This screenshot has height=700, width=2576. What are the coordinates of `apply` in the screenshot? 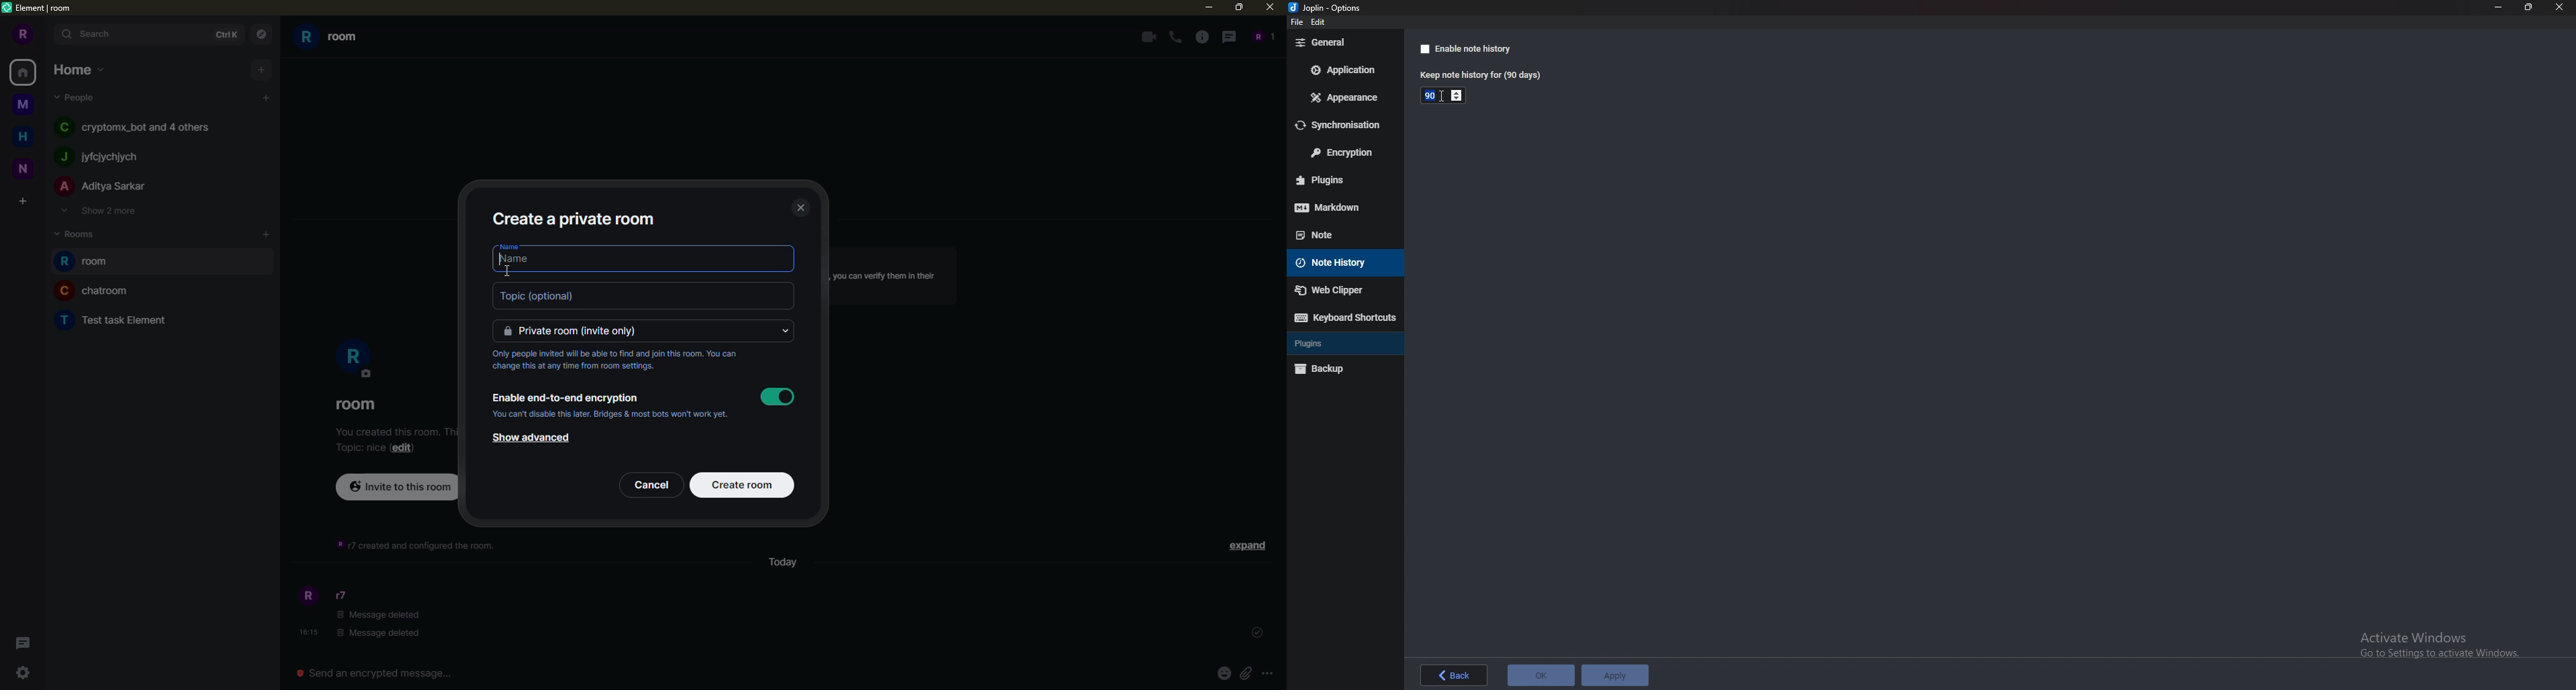 It's located at (1616, 675).